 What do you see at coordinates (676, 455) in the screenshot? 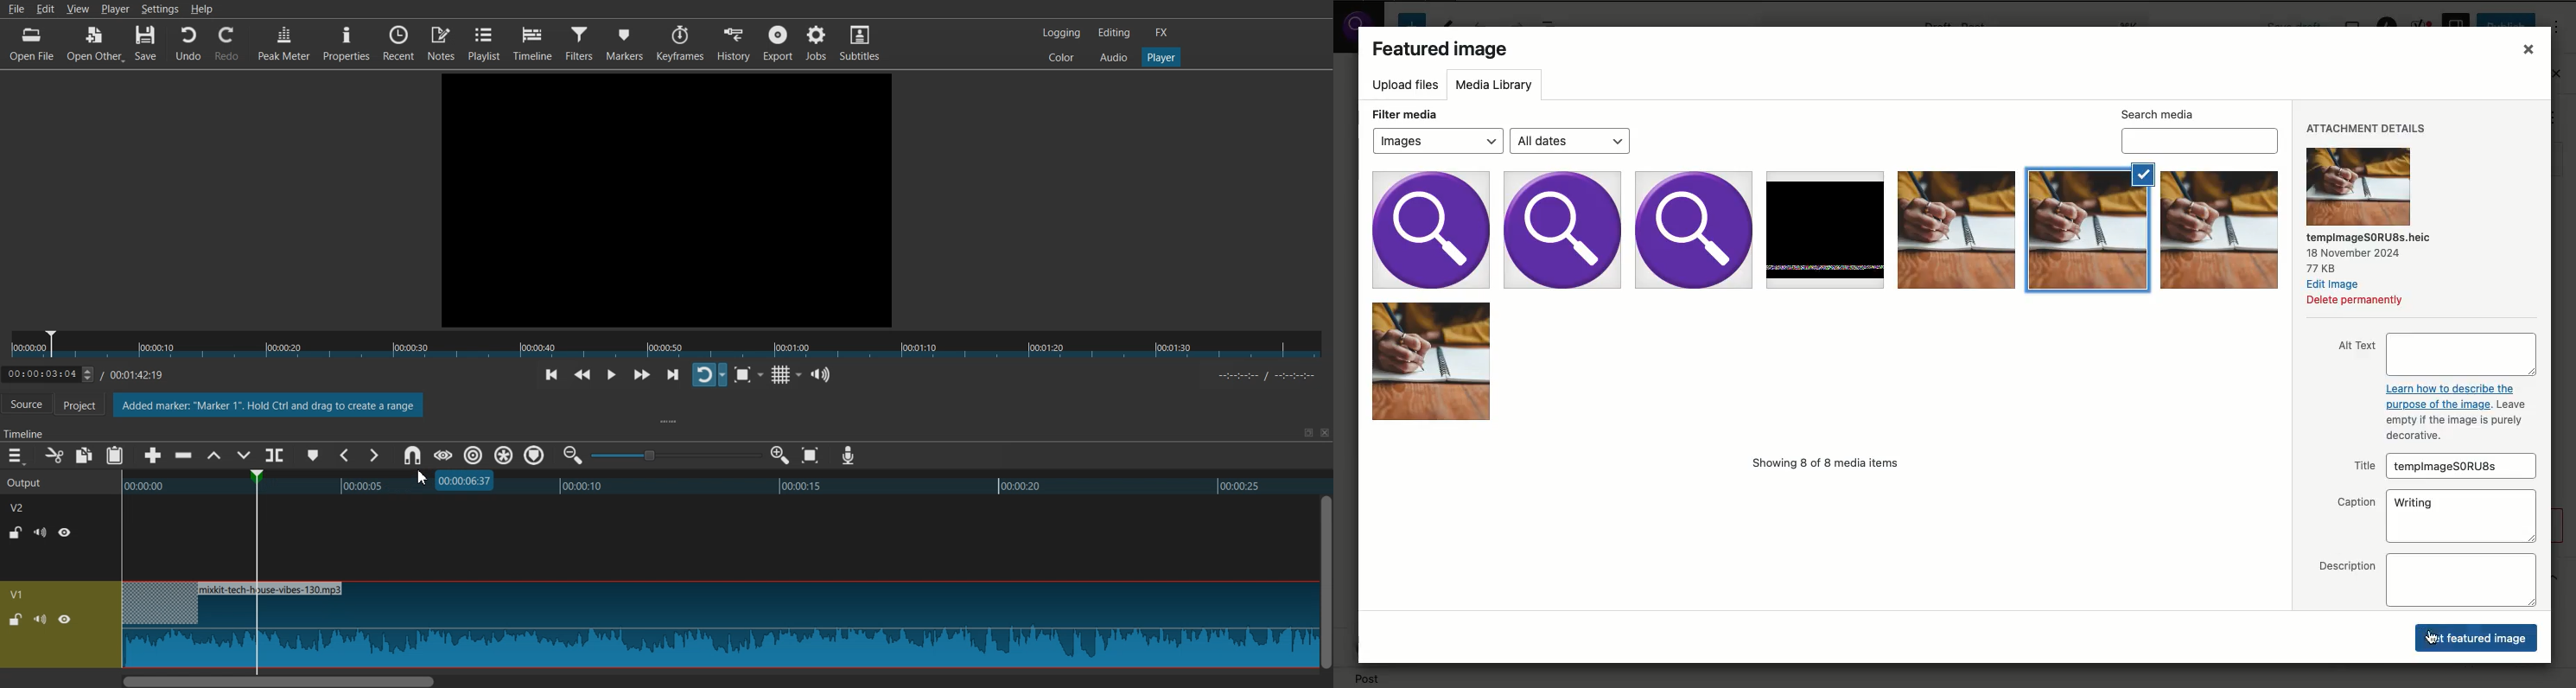
I see `Zoom adjuster toggle` at bounding box center [676, 455].